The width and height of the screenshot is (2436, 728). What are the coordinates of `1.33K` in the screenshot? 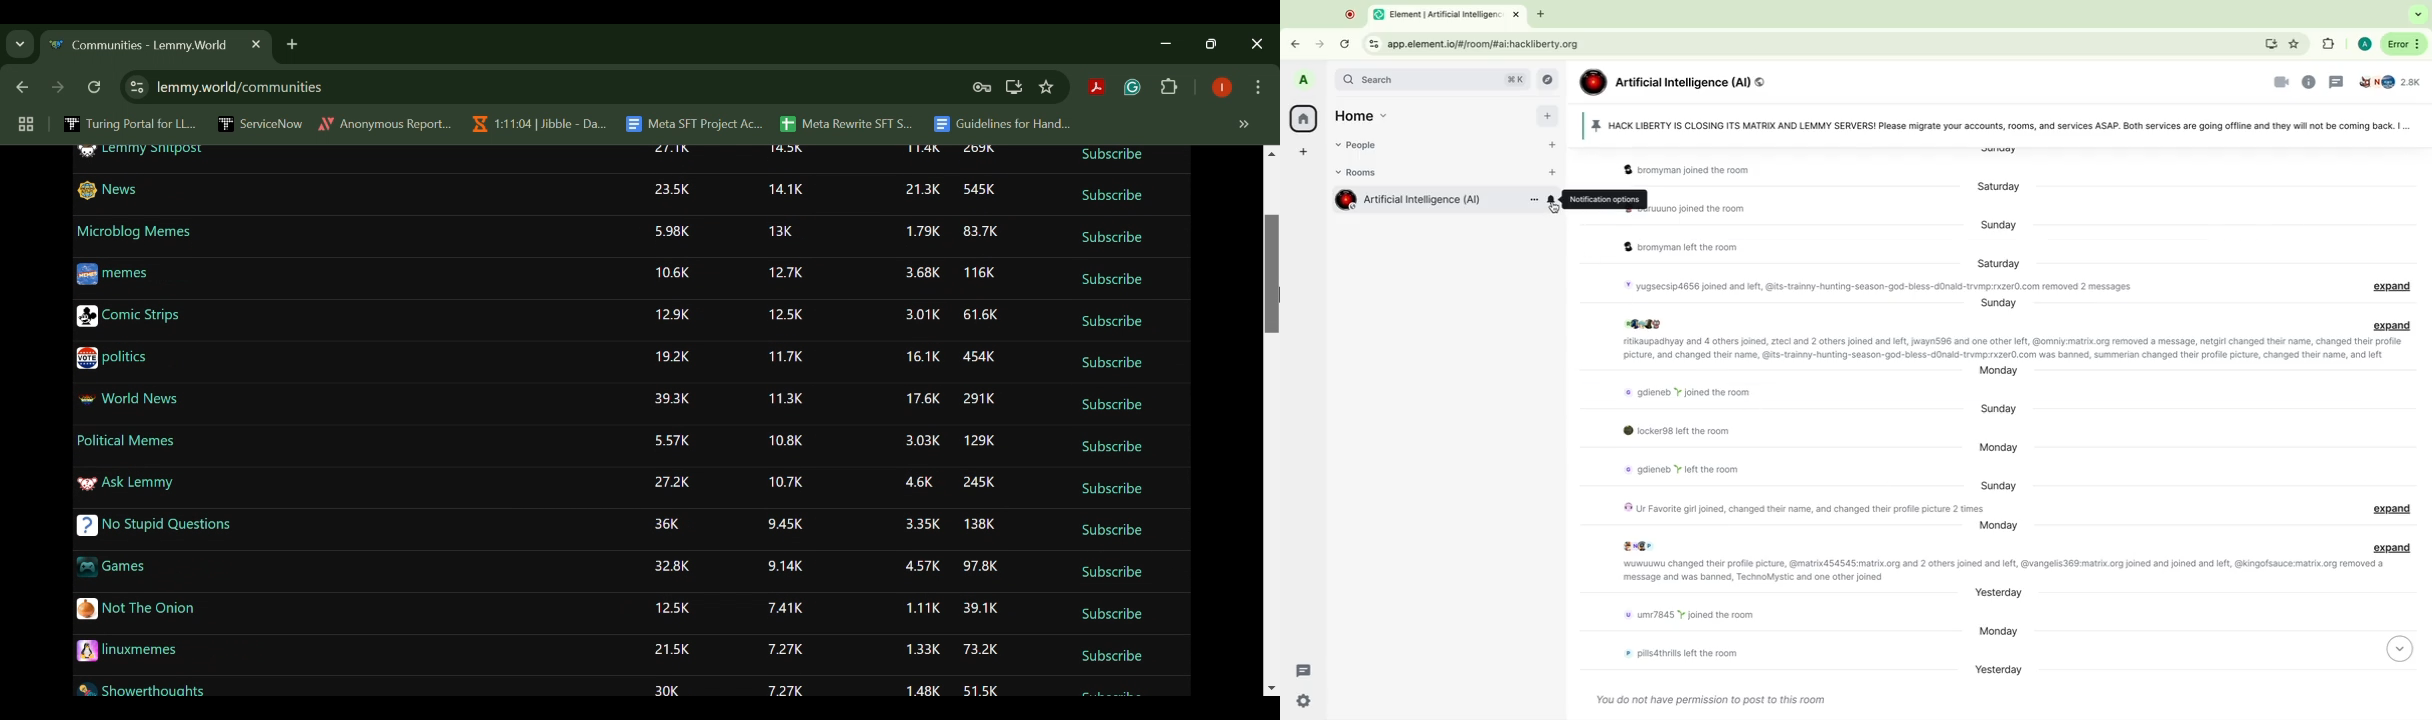 It's located at (923, 651).